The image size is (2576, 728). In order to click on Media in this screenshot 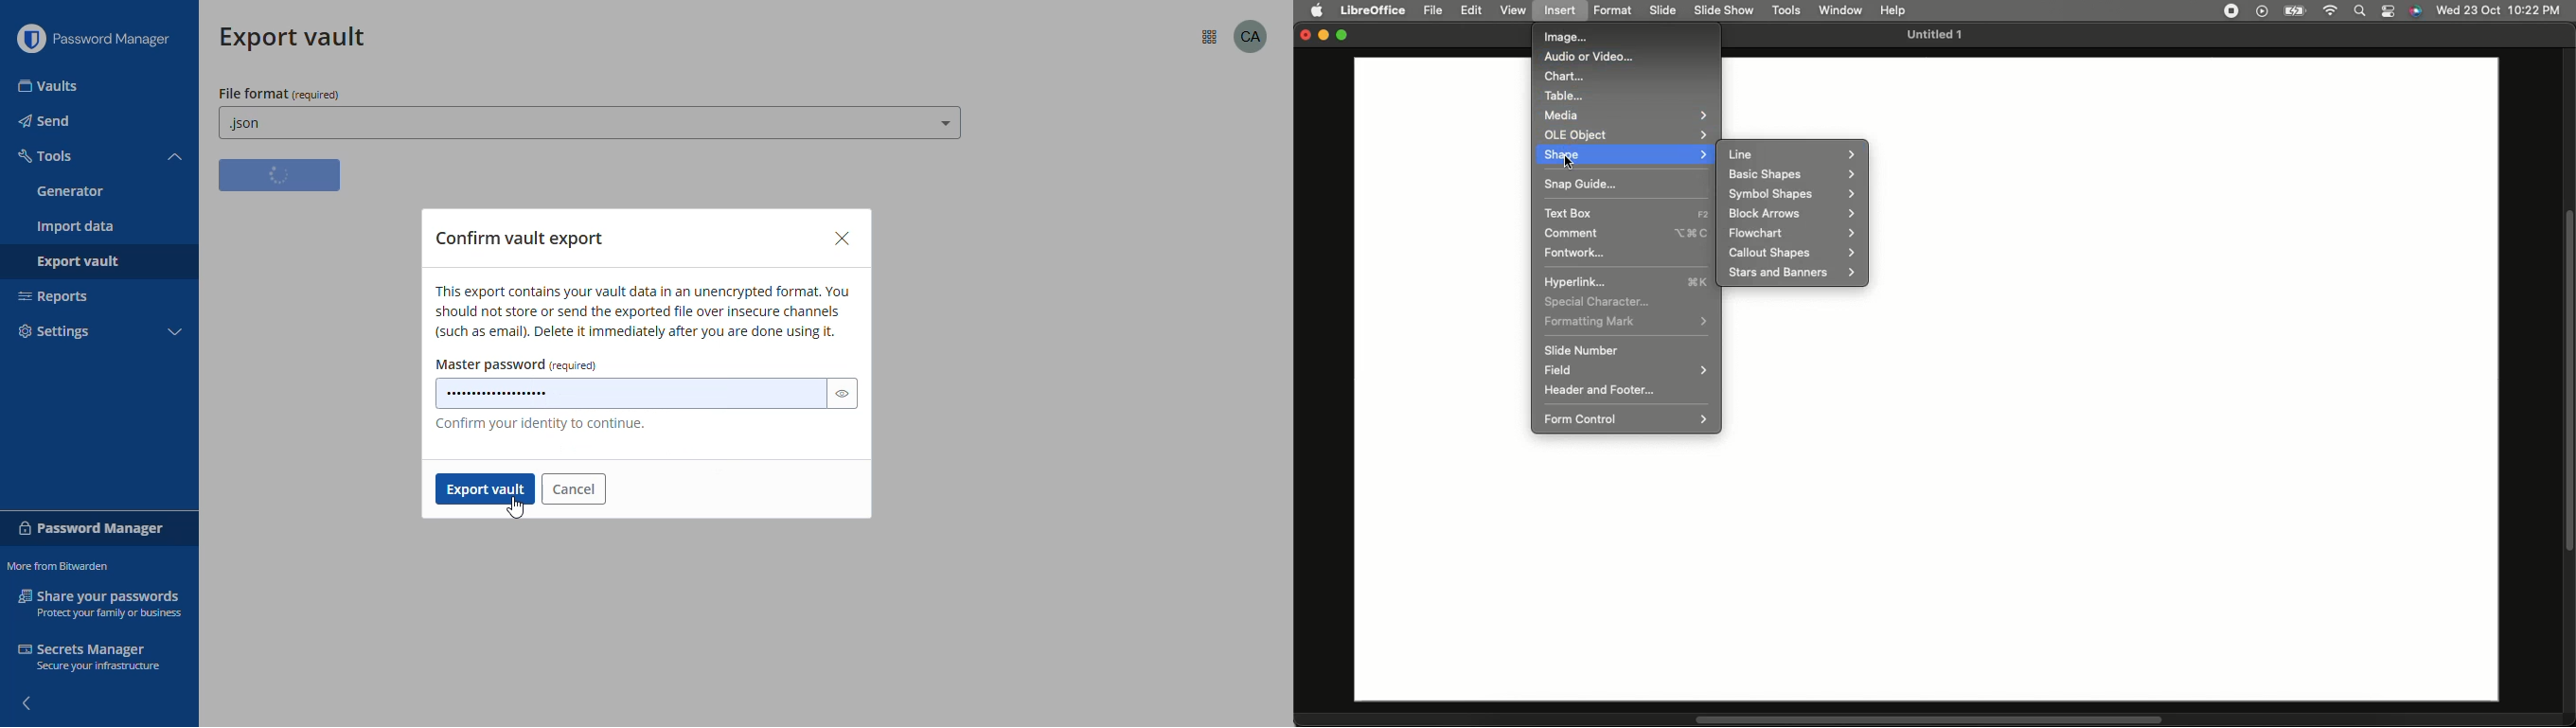, I will do `click(1624, 114)`.